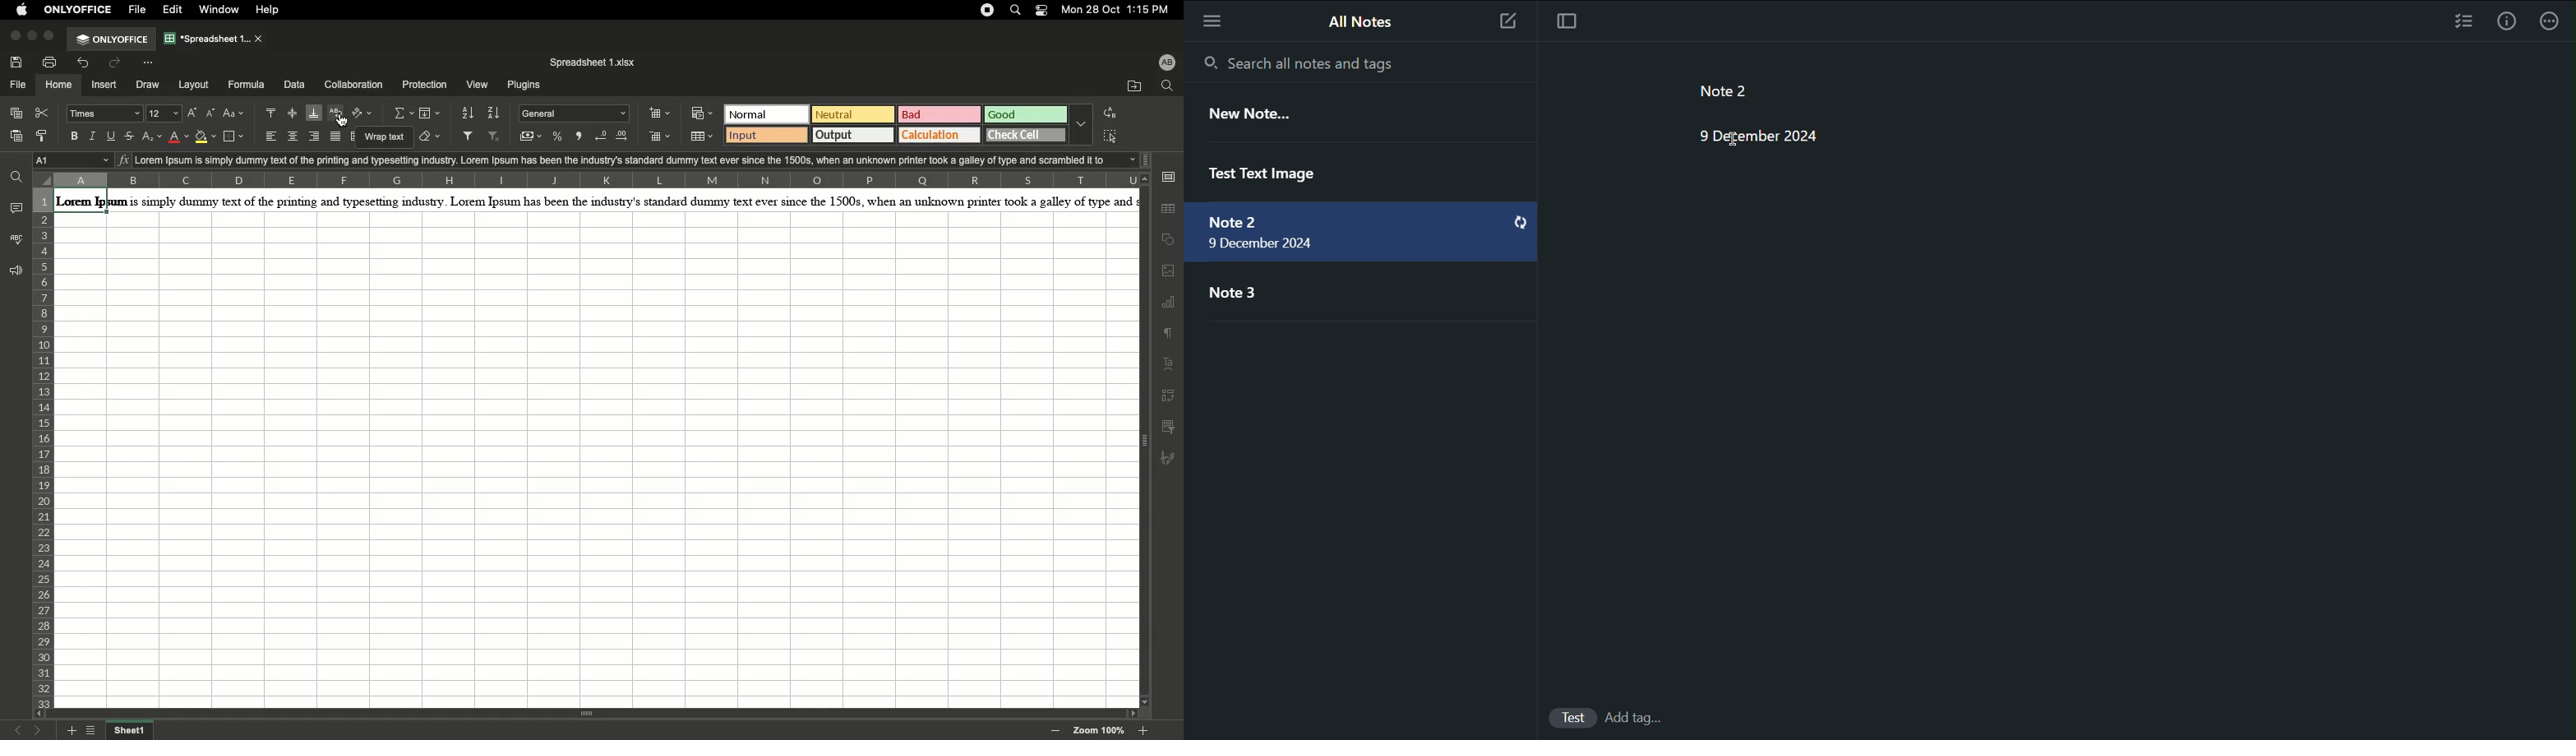 Image resolution: width=2576 pixels, height=756 pixels. Describe the element at coordinates (525, 86) in the screenshot. I see `Plugins` at that location.